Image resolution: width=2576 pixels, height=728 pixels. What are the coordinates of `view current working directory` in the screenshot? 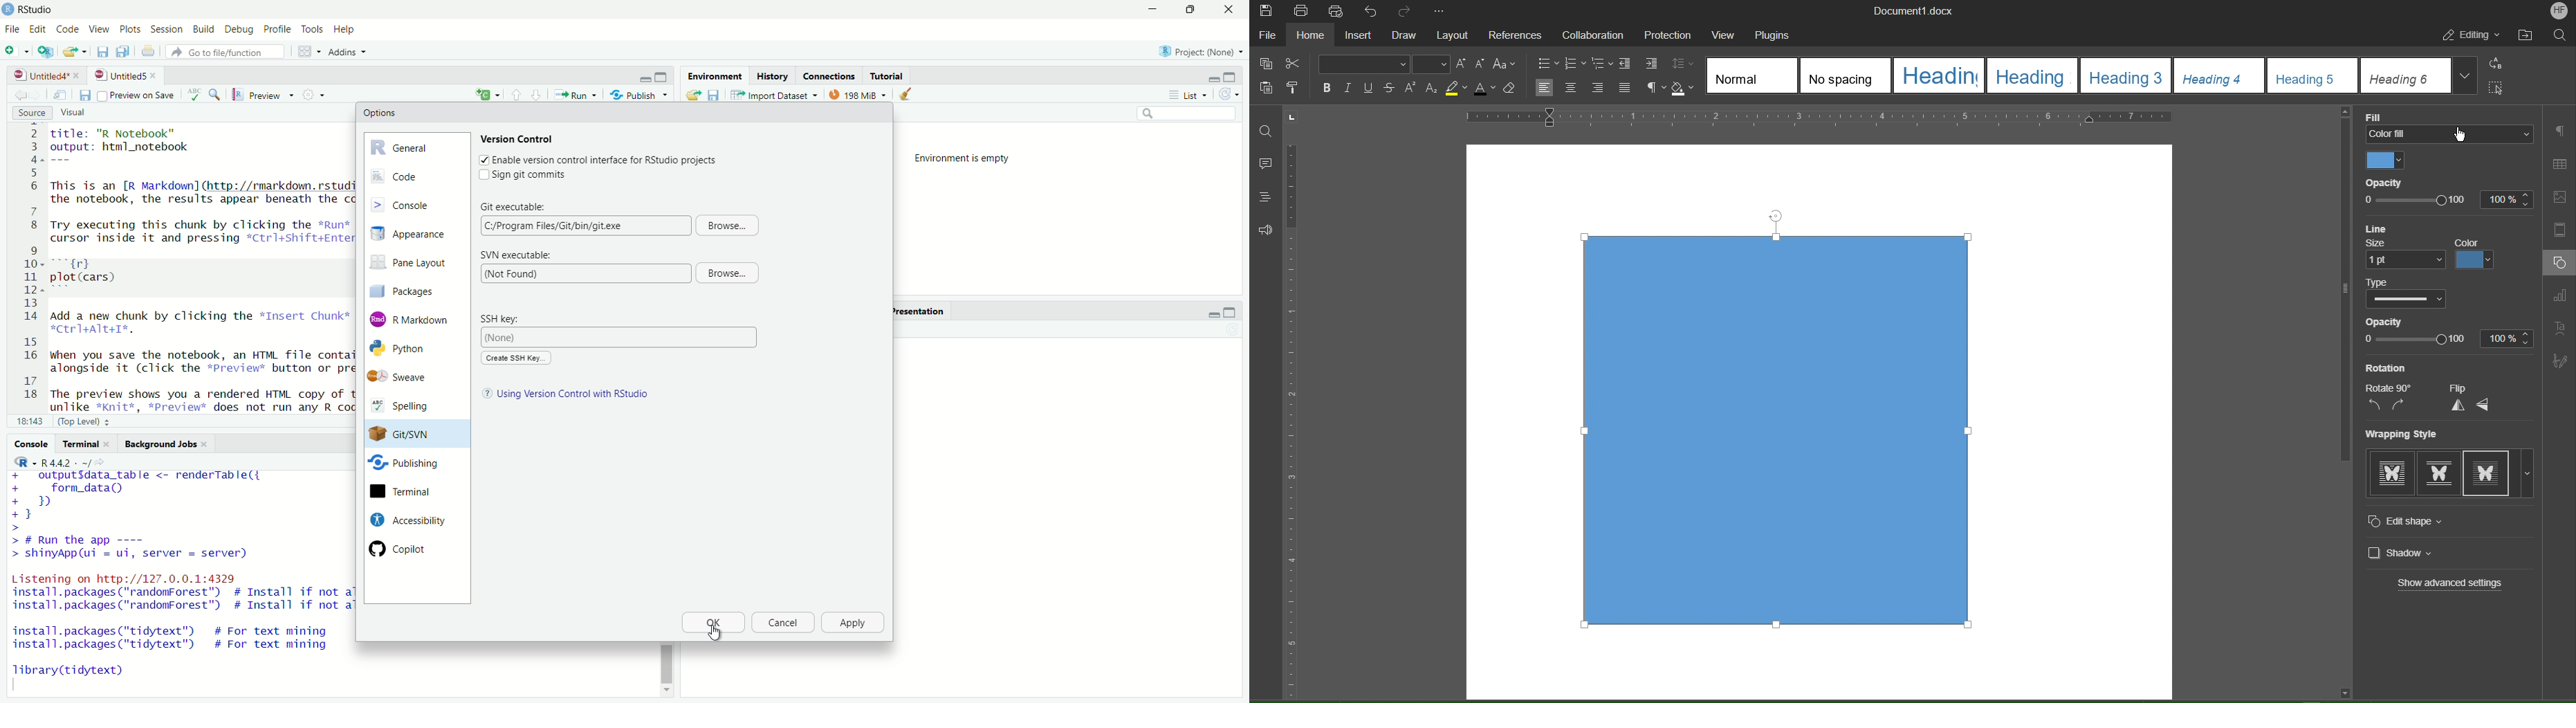 It's located at (103, 462).